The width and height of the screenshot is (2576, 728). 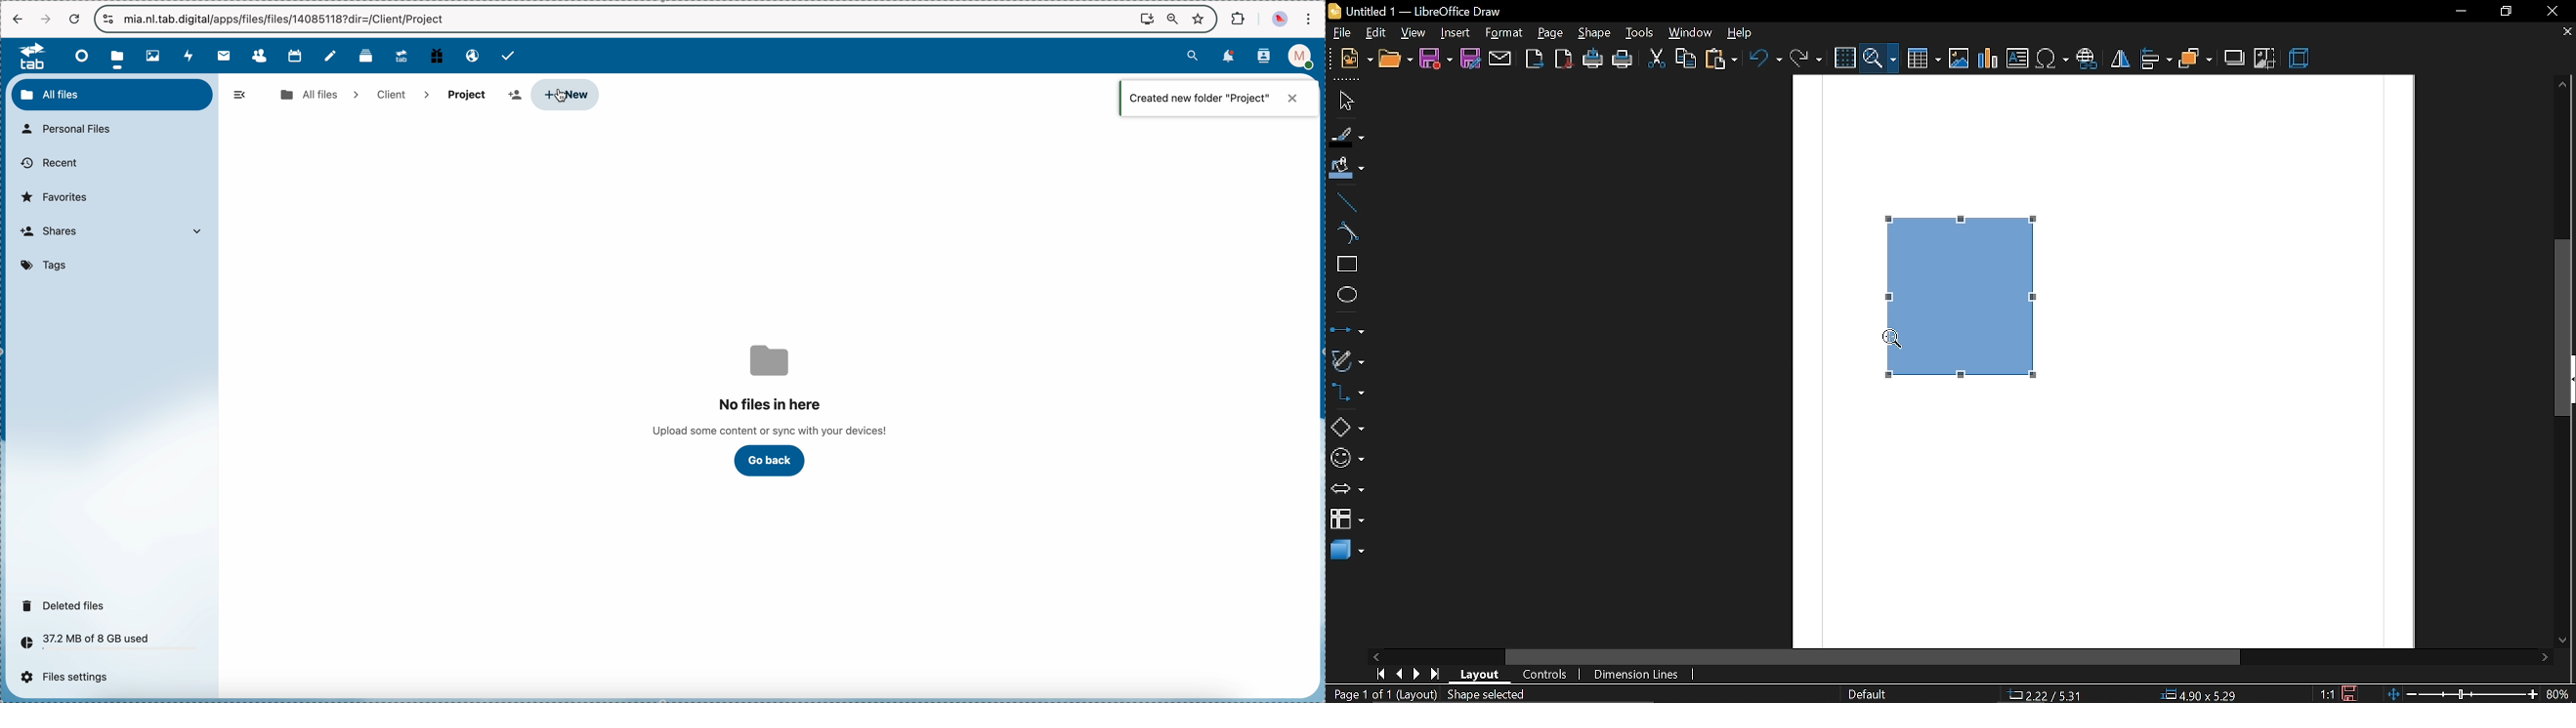 I want to click on notifications, so click(x=1227, y=57).